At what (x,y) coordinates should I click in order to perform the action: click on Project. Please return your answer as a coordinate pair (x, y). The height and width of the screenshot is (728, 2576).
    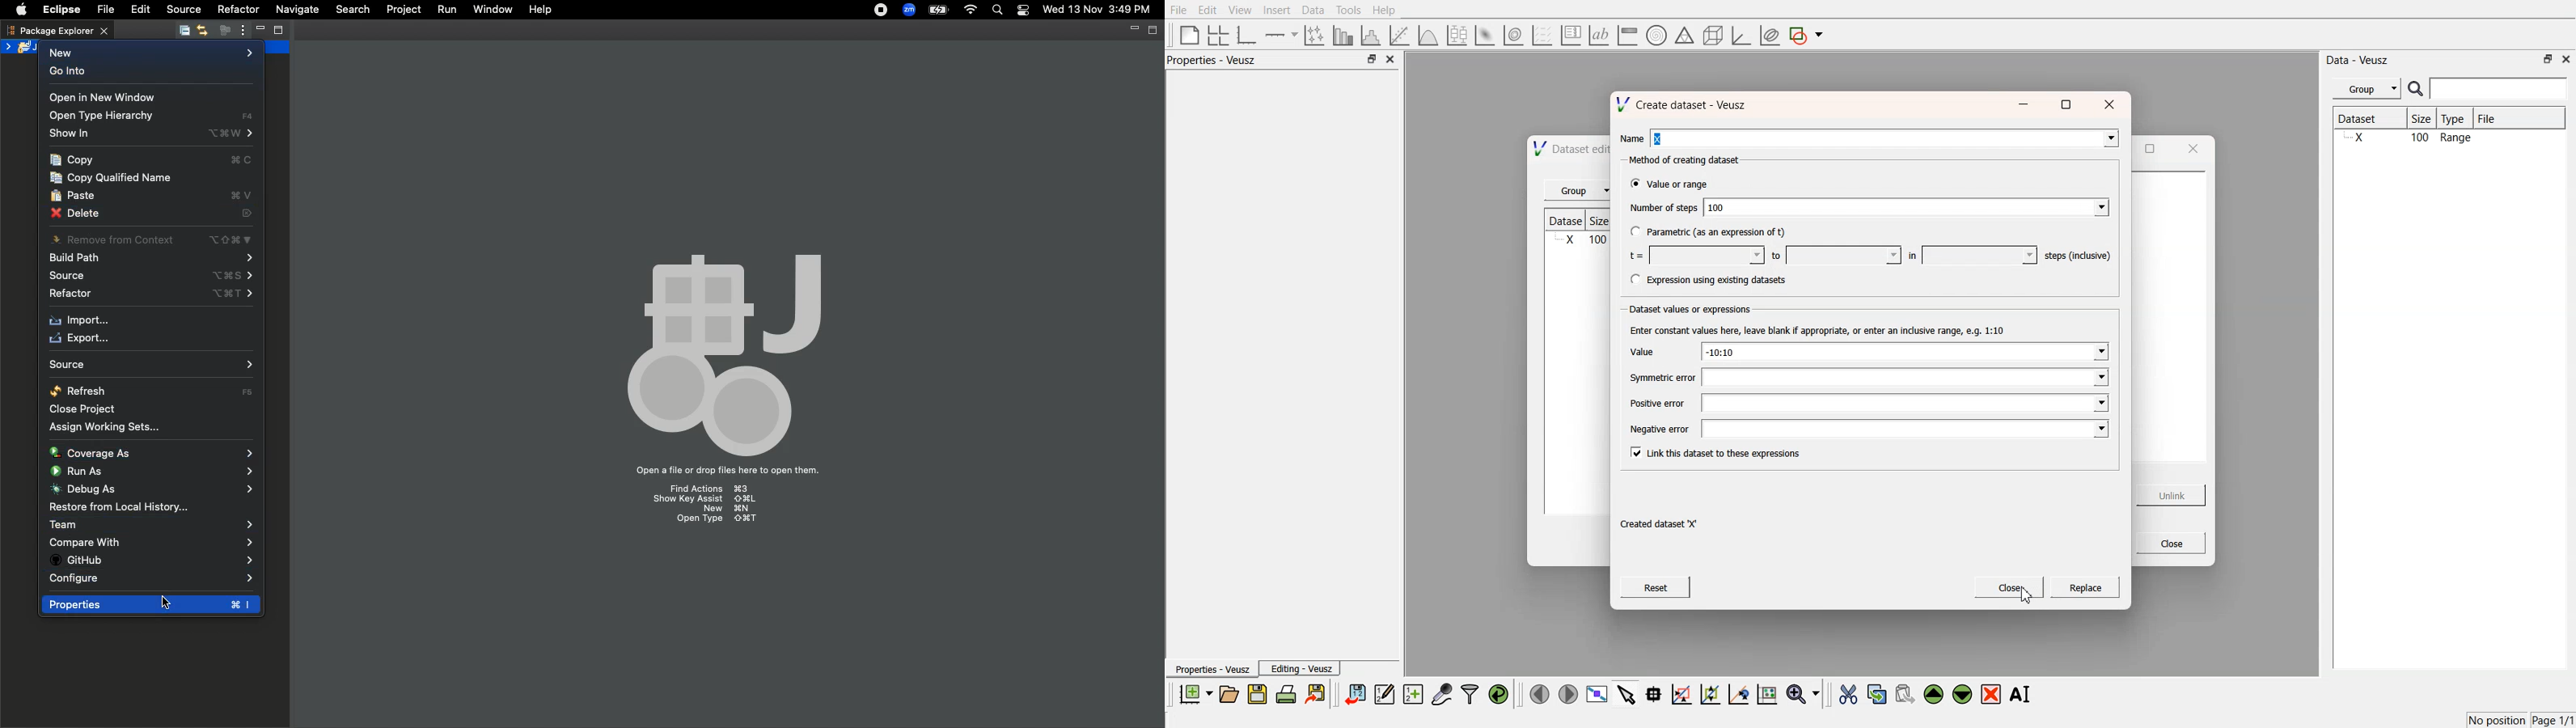
    Looking at the image, I should click on (404, 11).